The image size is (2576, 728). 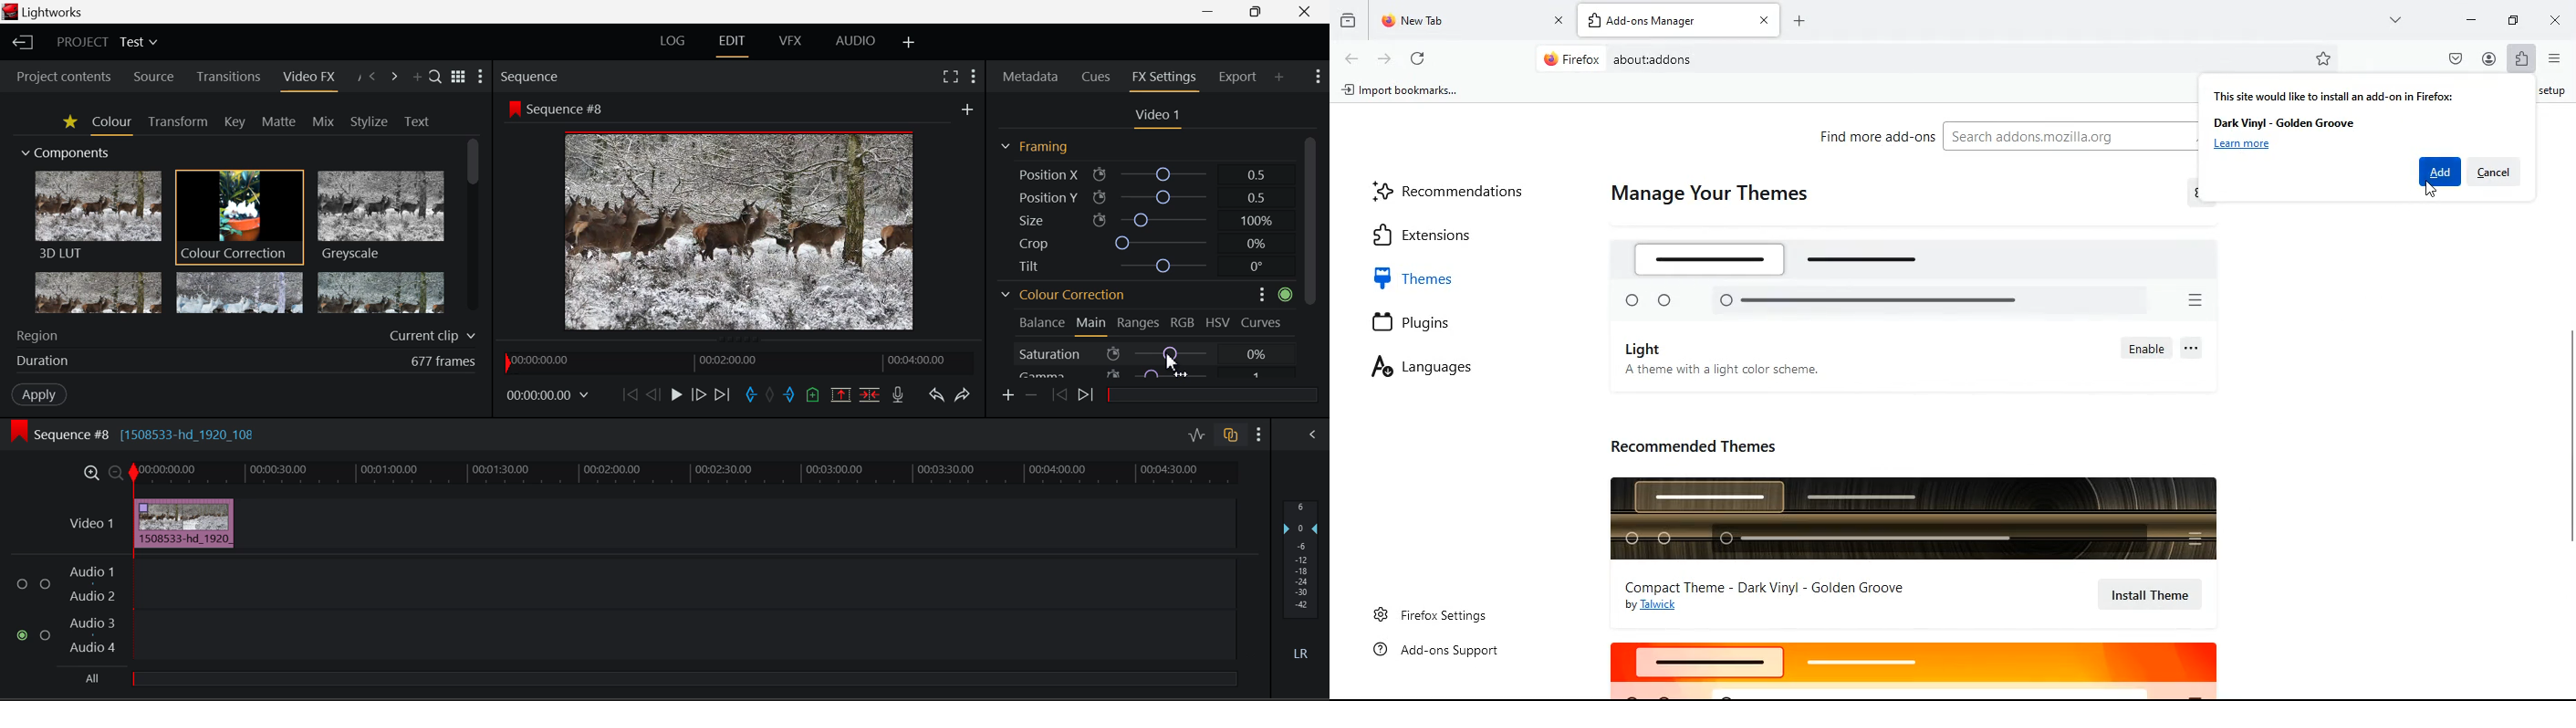 What do you see at coordinates (871, 395) in the screenshot?
I see `Delete/Cut` at bounding box center [871, 395].